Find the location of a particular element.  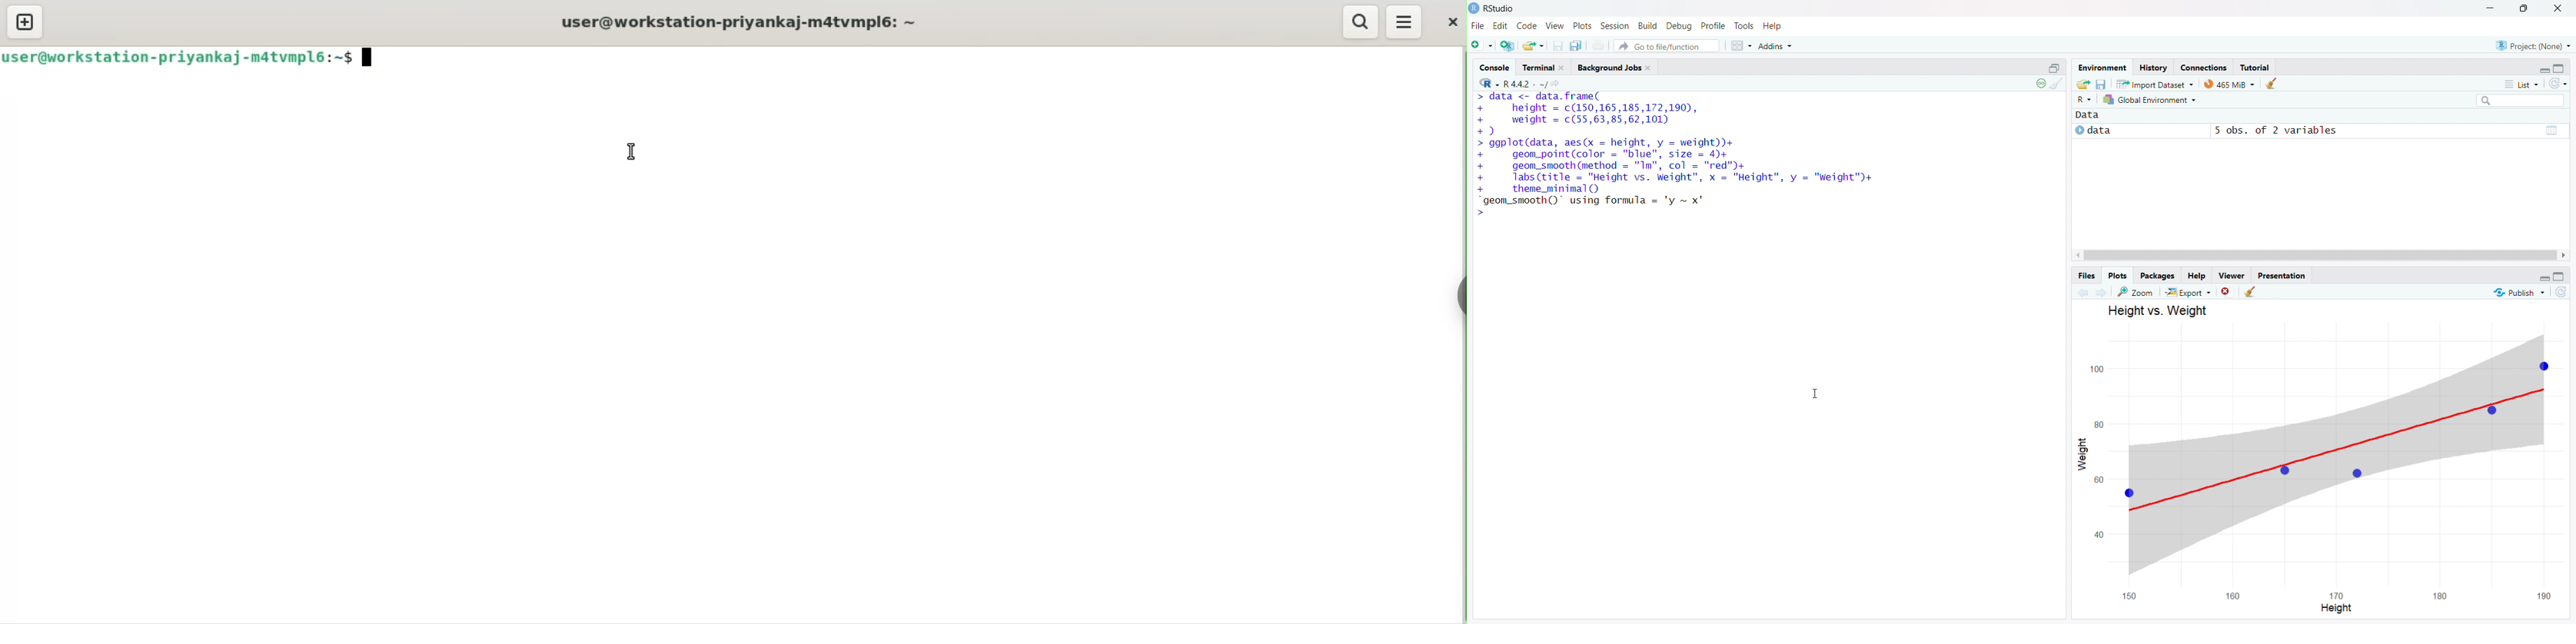

scrollbar is located at coordinates (2320, 256).